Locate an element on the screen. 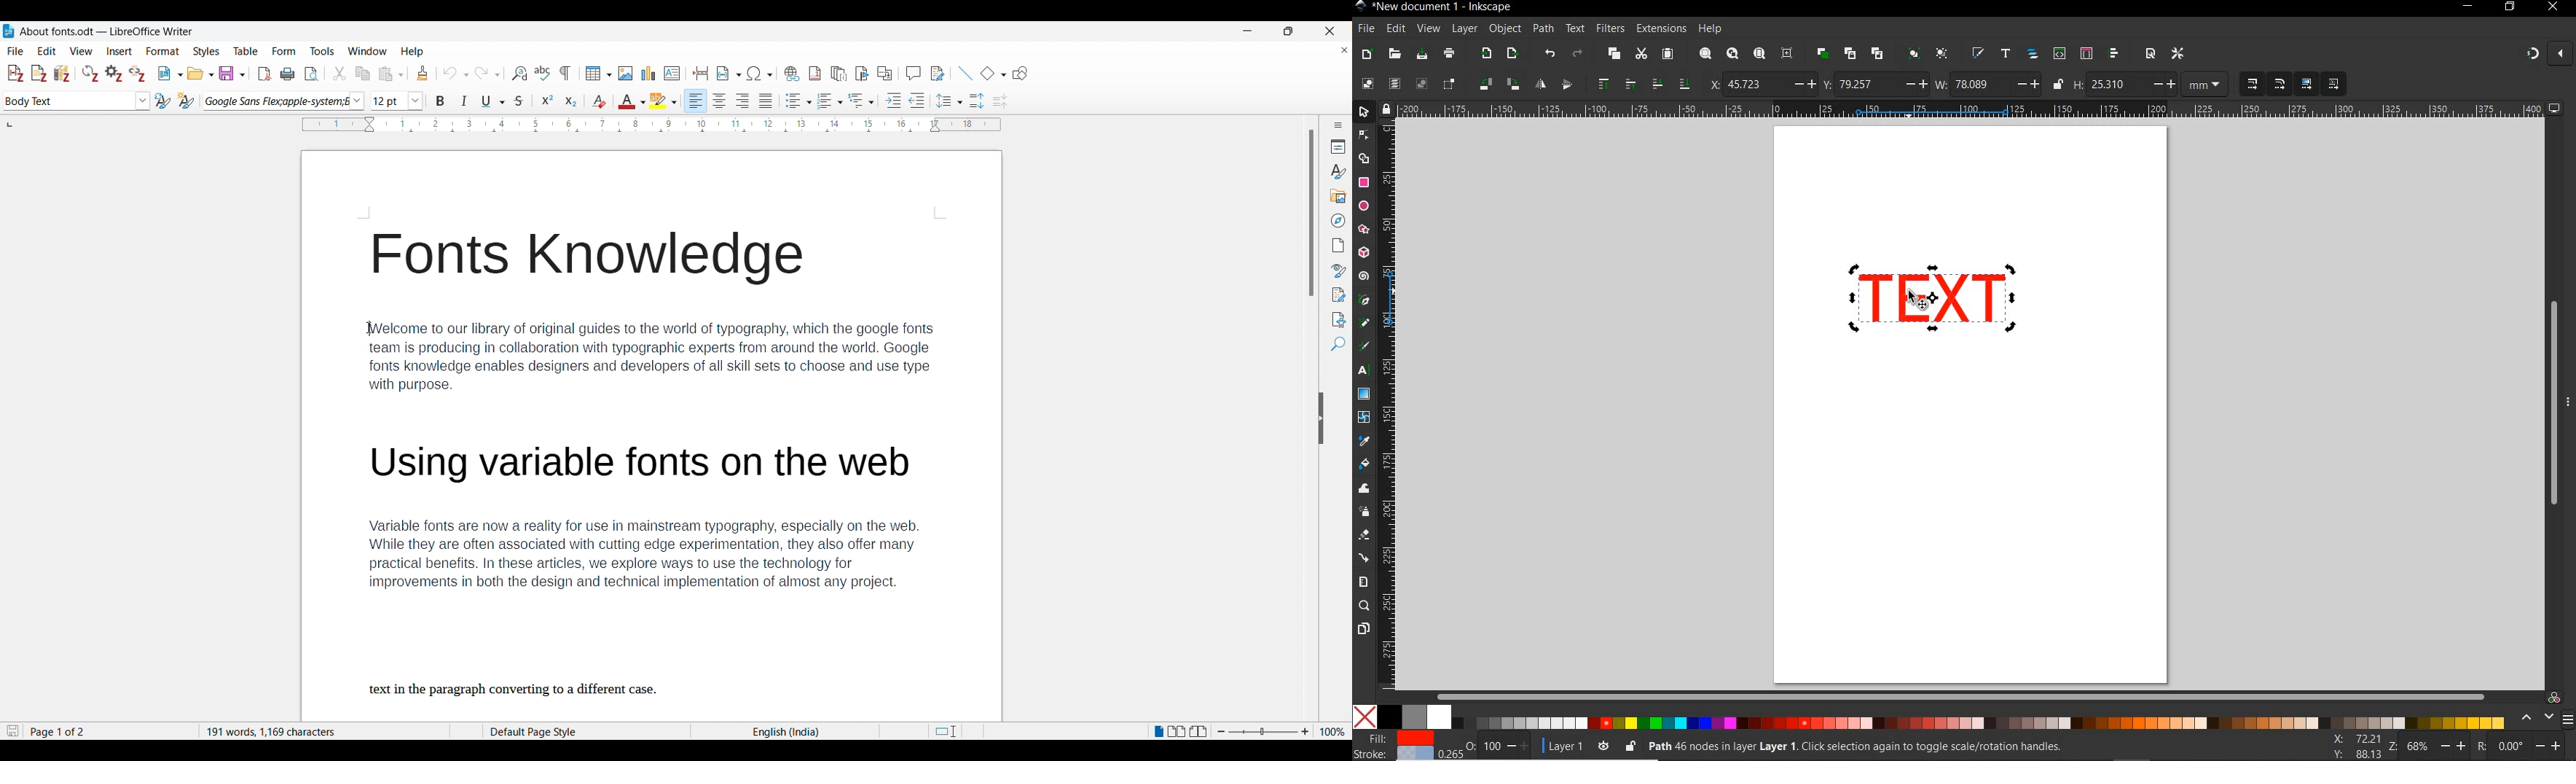 Image resolution: width=2576 pixels, height=784 pixels. Insert table is located at coordinates (599, 73).